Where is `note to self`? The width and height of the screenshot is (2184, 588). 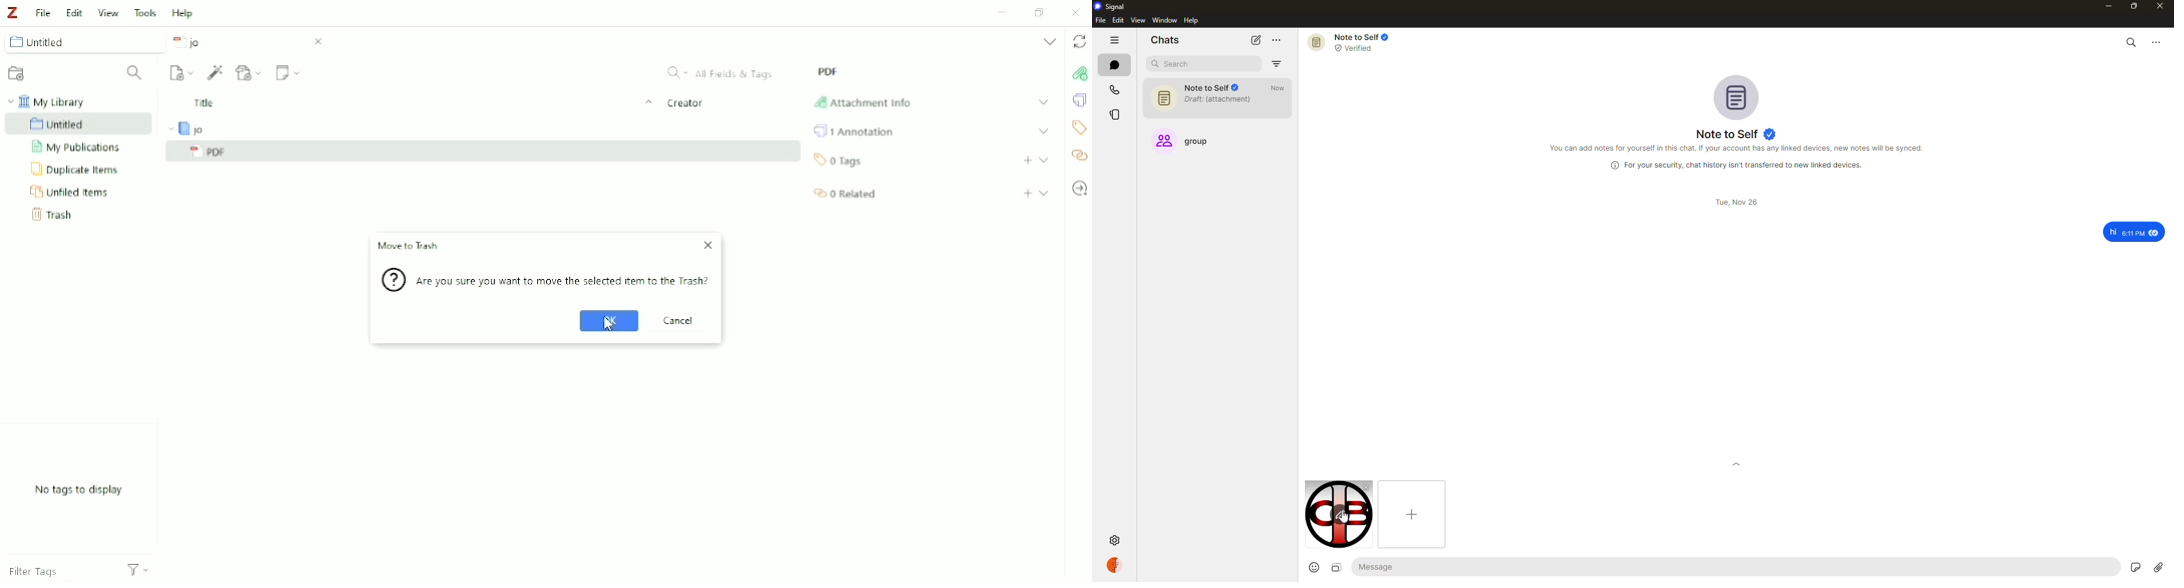 note to self is located at coordinates (1737, 134).